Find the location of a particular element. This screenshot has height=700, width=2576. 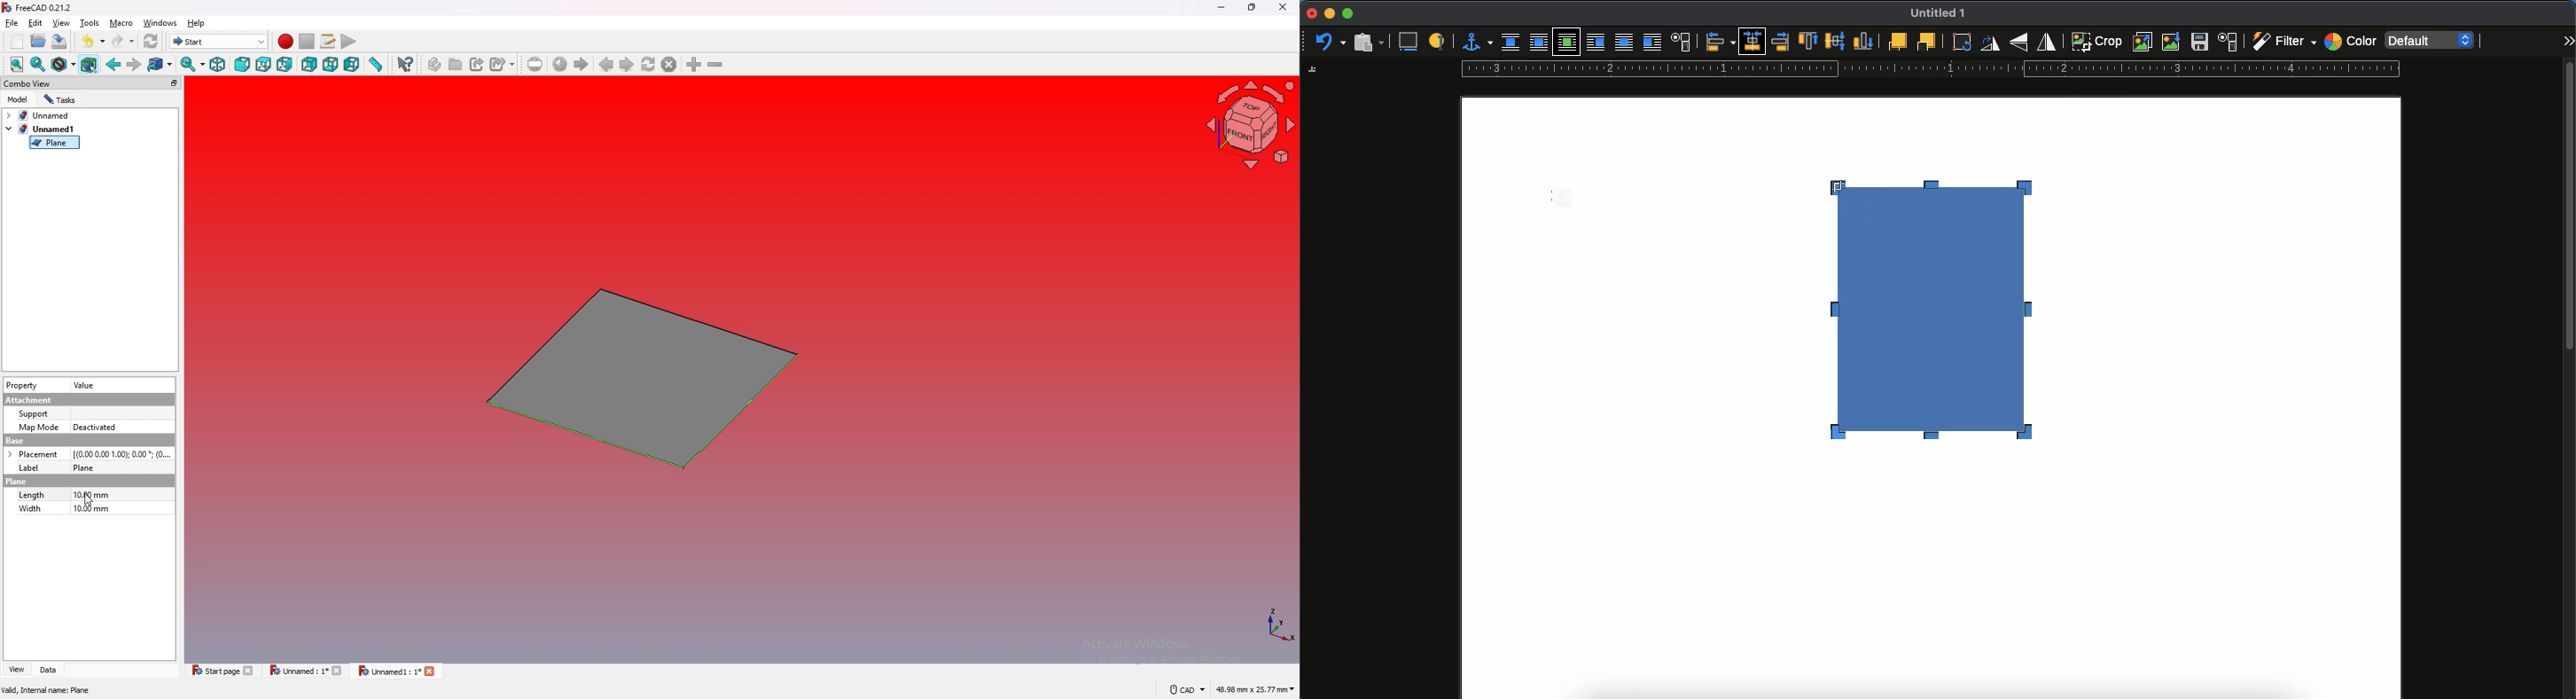

cad navigation is located at coordinates (1187, 689).